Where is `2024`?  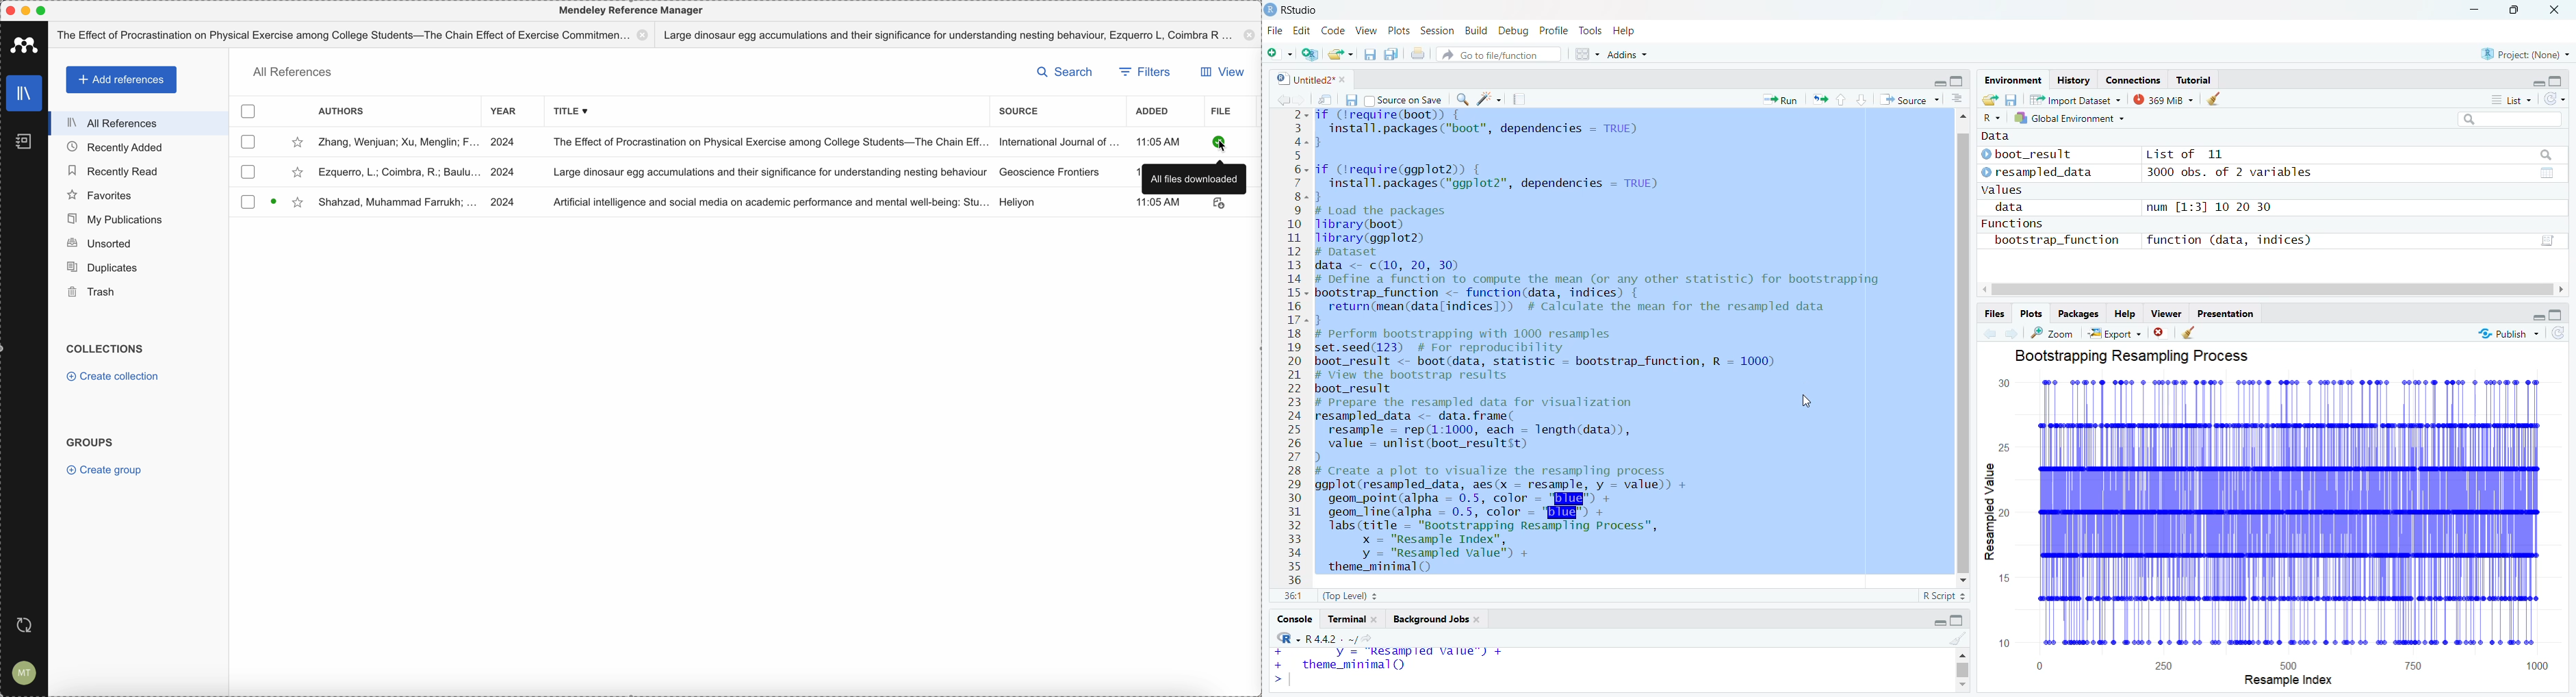
2024 is located at coordinates (504, 203).